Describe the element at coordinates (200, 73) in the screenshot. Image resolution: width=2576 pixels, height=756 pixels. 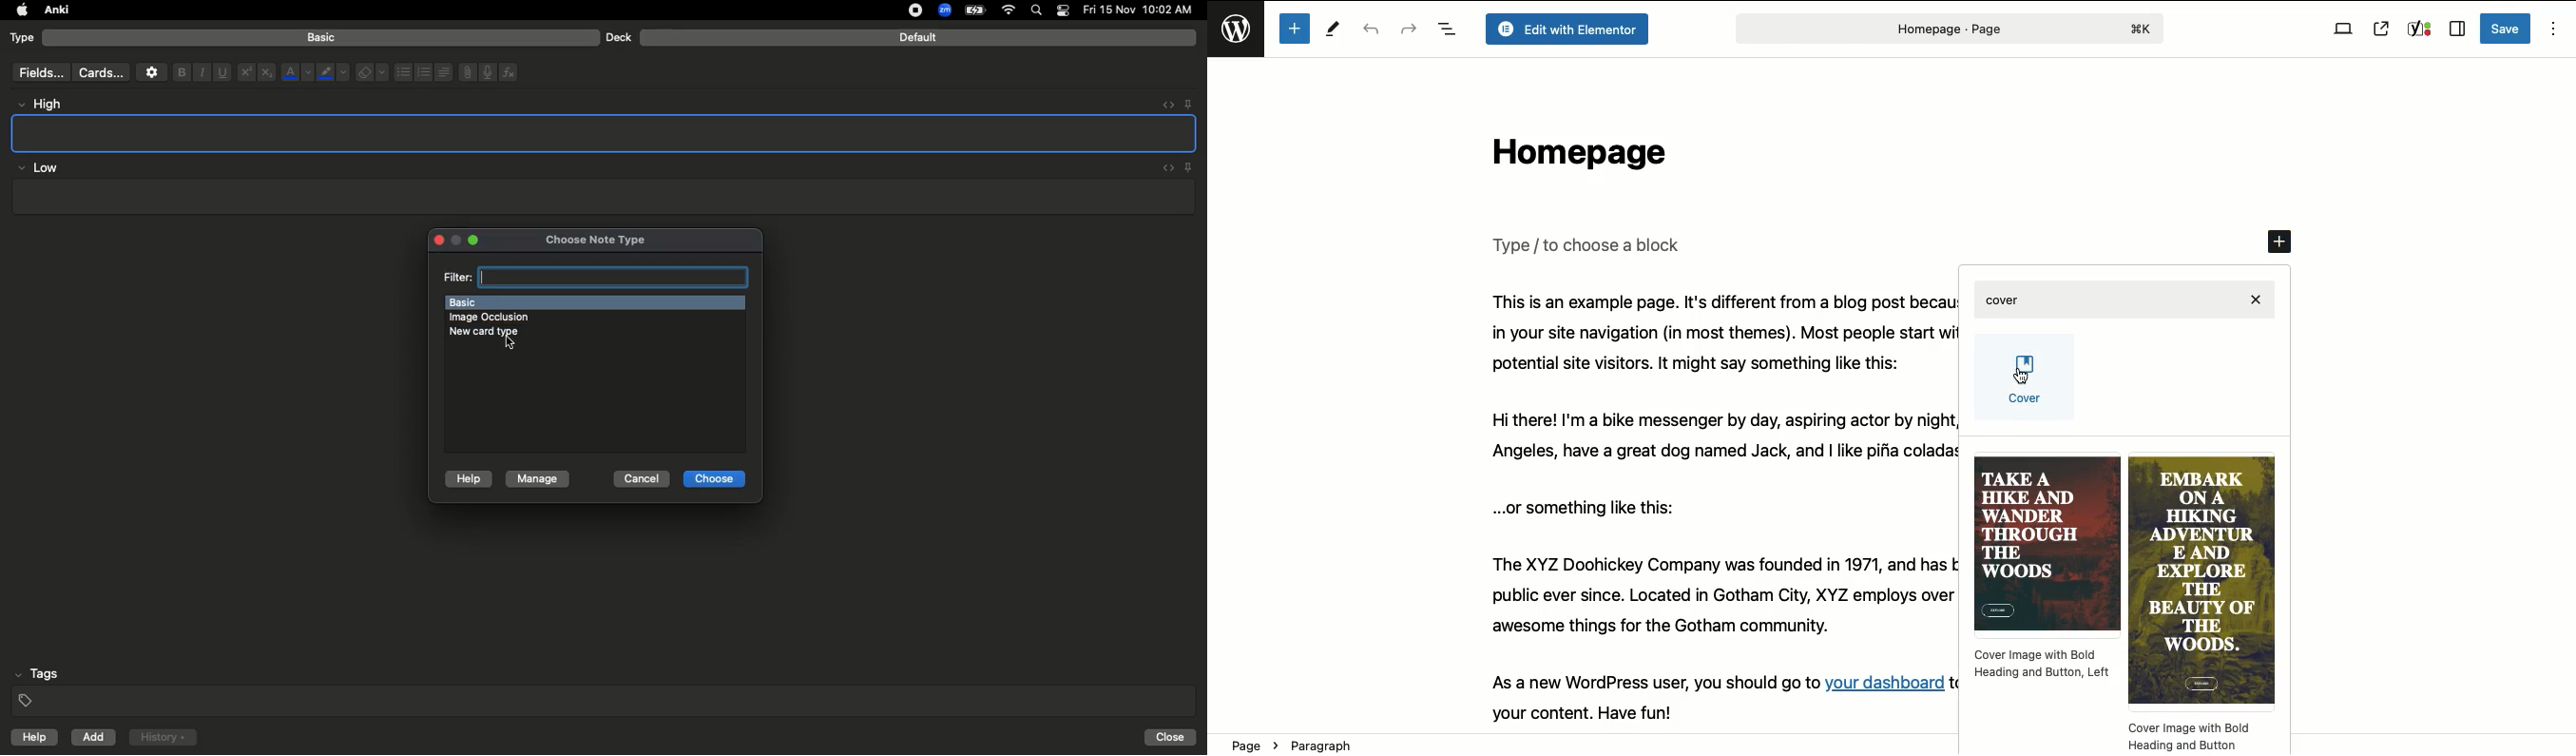
I see `Italics` at that location.